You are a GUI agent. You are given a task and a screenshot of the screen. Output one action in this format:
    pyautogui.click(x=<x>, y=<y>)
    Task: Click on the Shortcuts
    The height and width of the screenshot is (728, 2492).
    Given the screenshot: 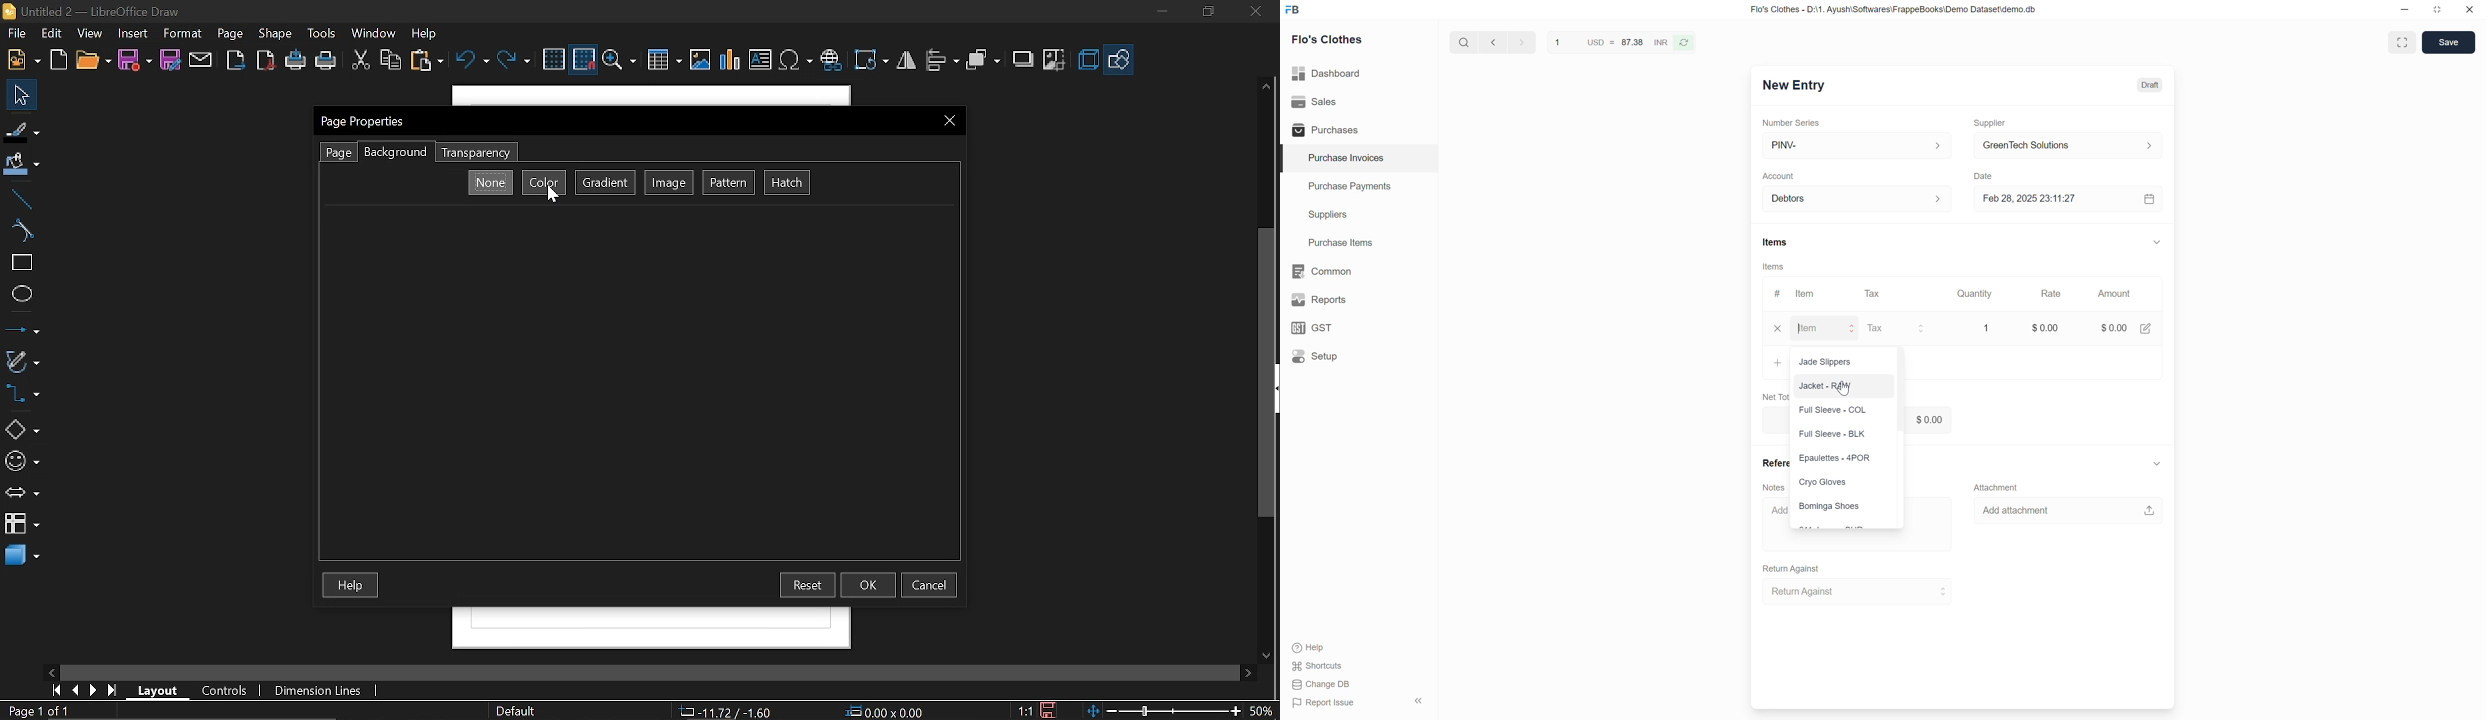 What is the action you would take?
    pyautogui.click(x=1318, y=666)
    